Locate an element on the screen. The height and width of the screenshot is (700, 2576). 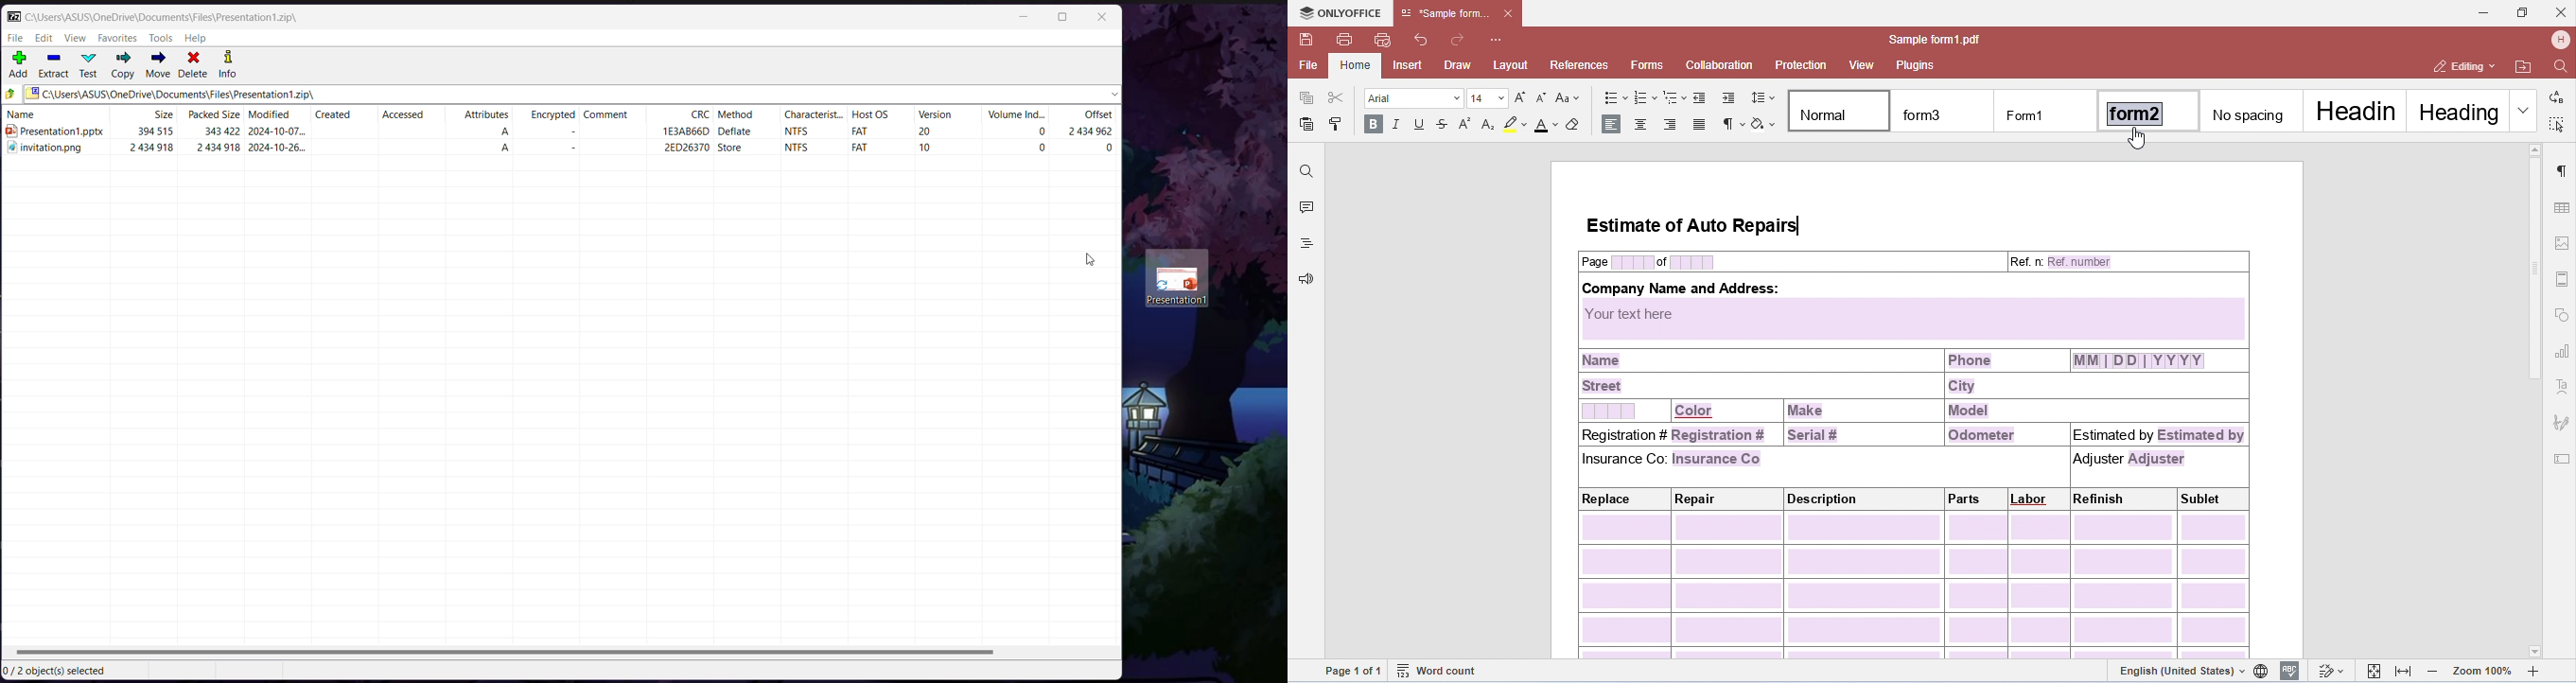
size is located at coordinates (164, 115).